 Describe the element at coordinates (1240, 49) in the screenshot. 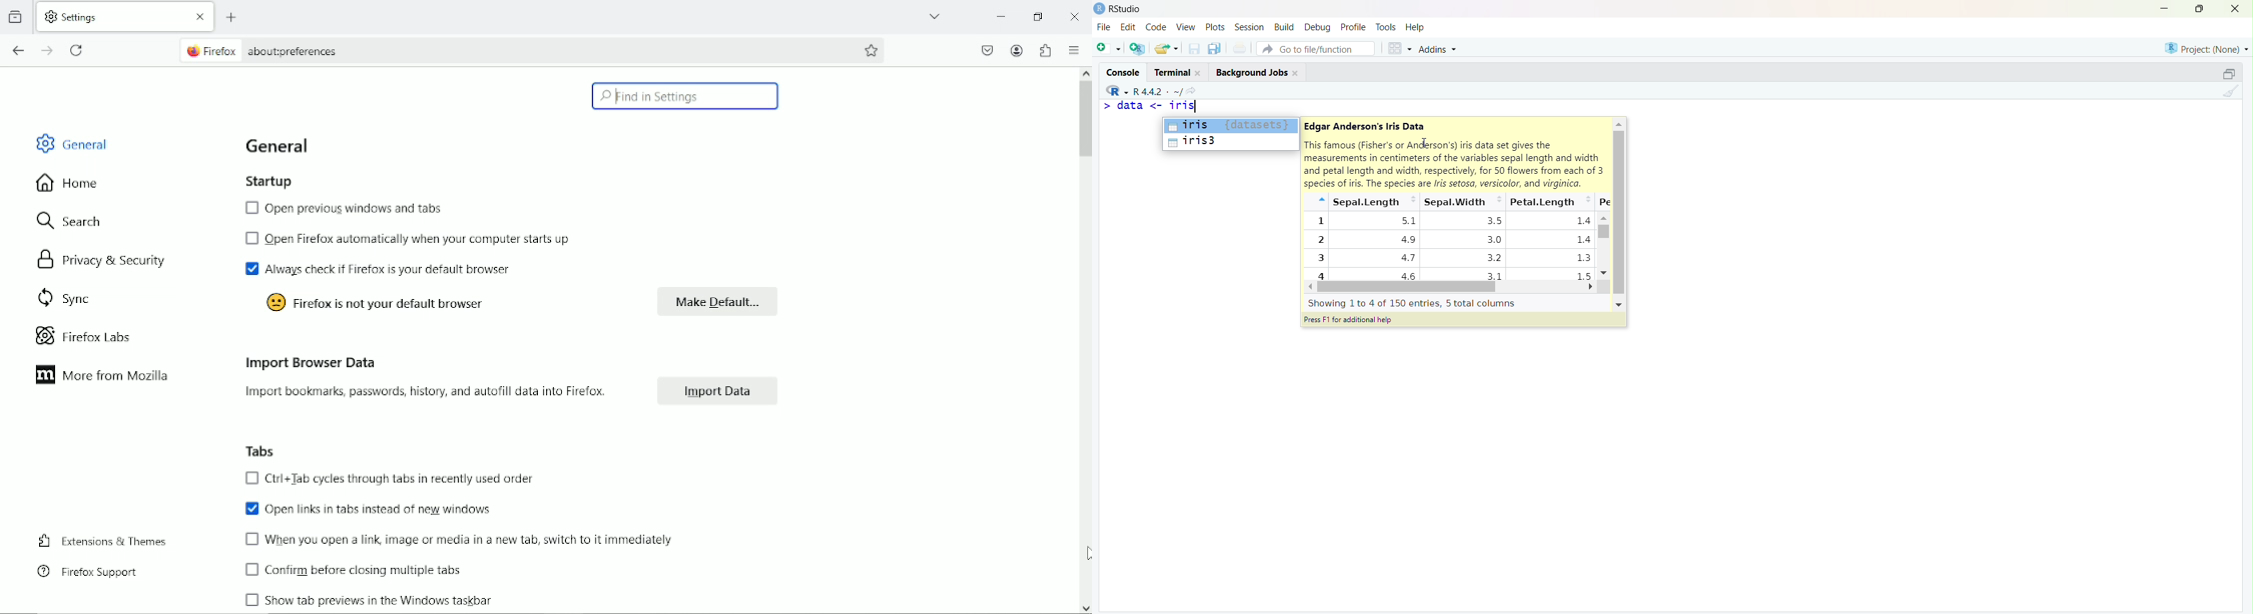

I see `Print the current file` at that location.